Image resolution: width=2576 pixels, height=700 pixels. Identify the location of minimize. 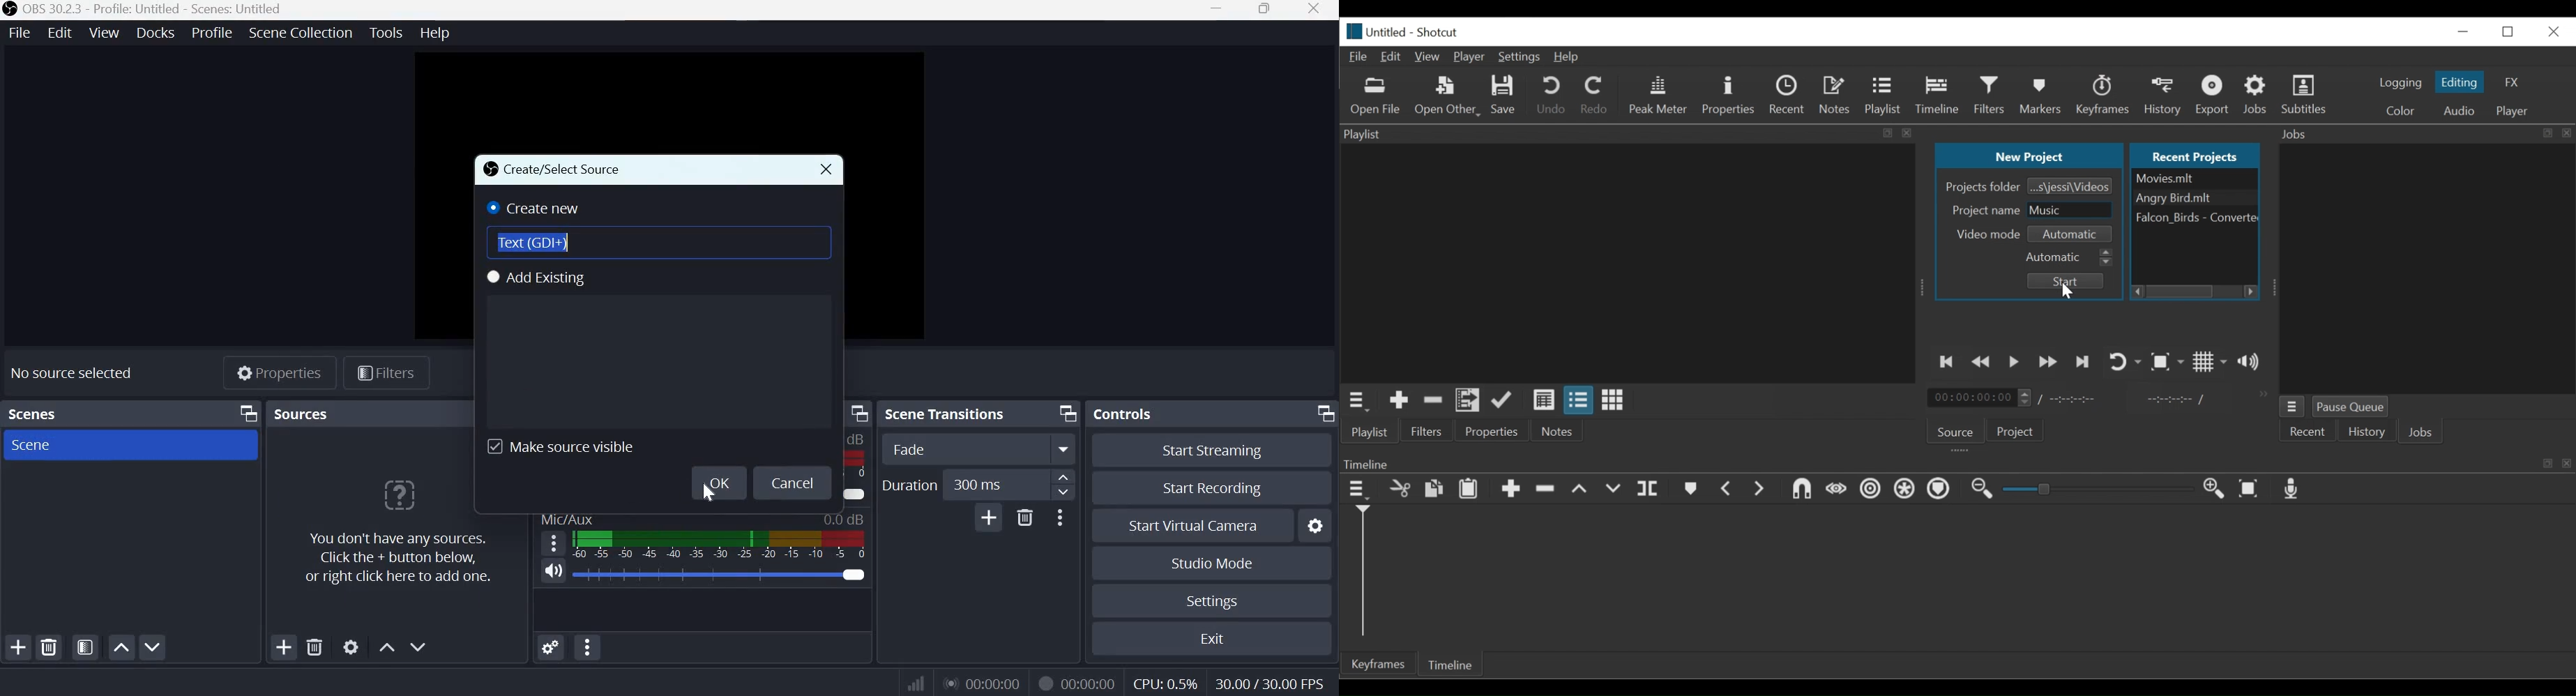
(2462, 32).